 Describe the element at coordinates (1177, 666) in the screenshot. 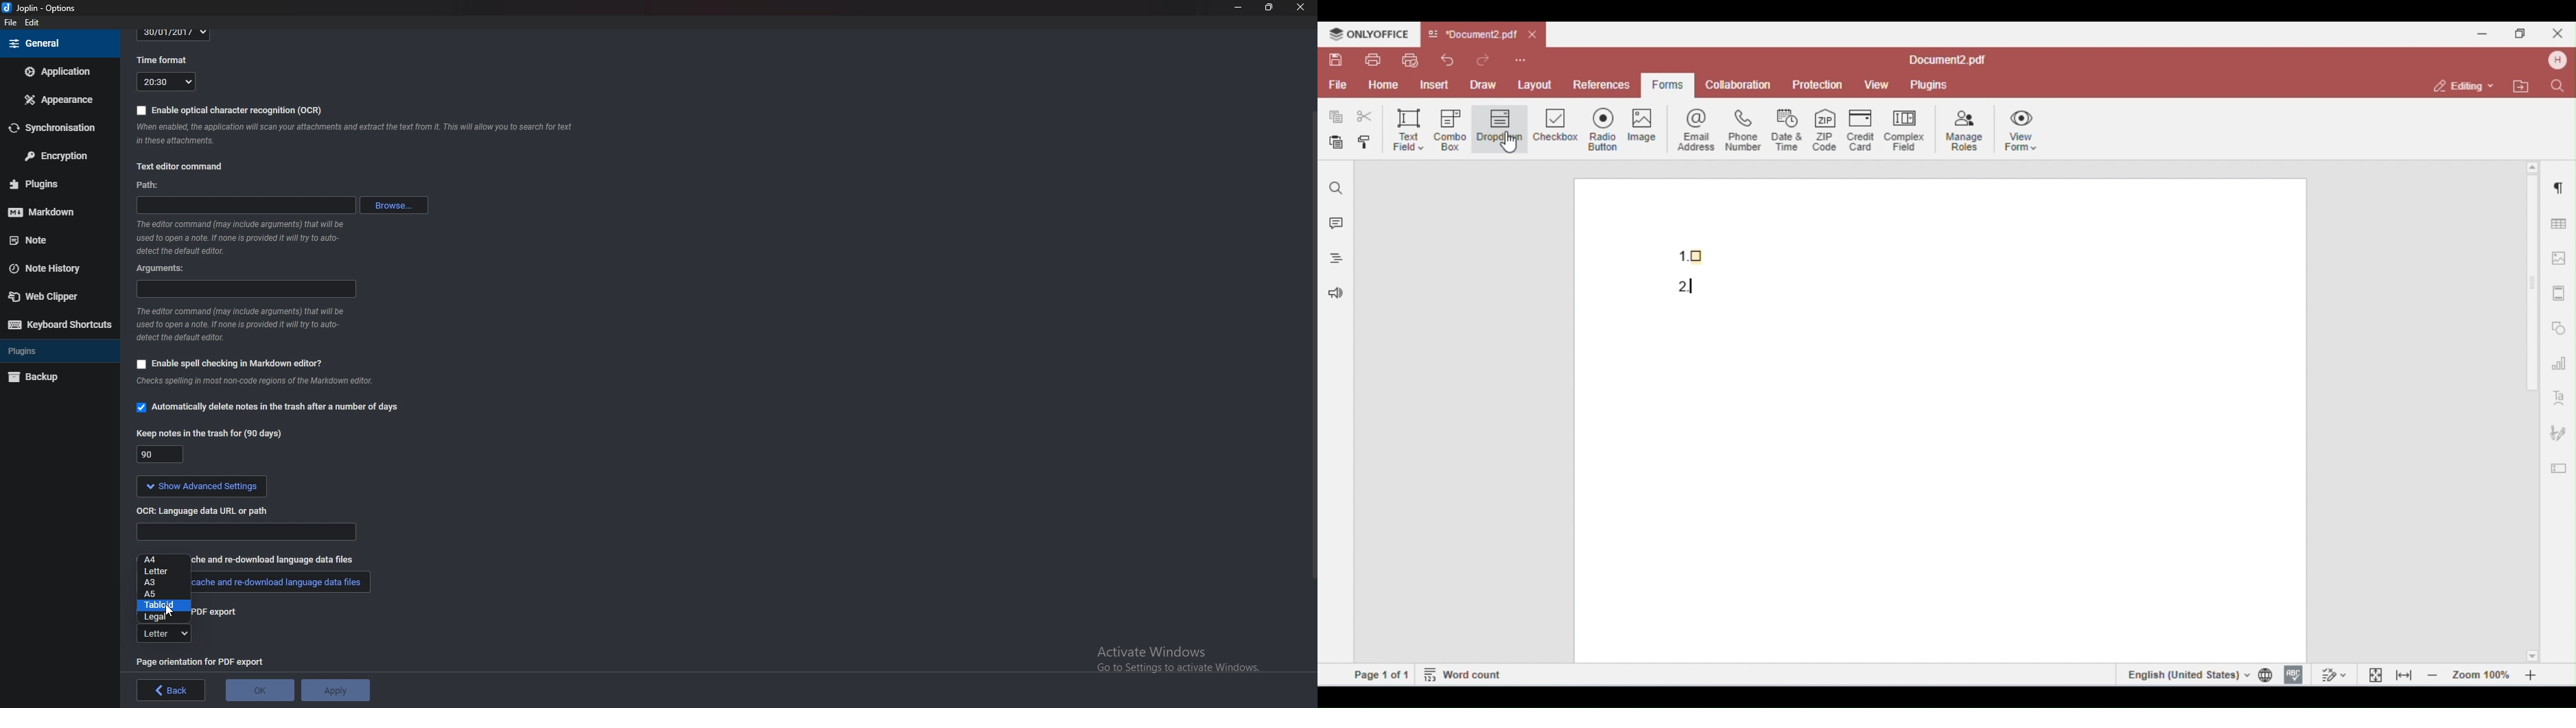

I see `activate windows` at that location.